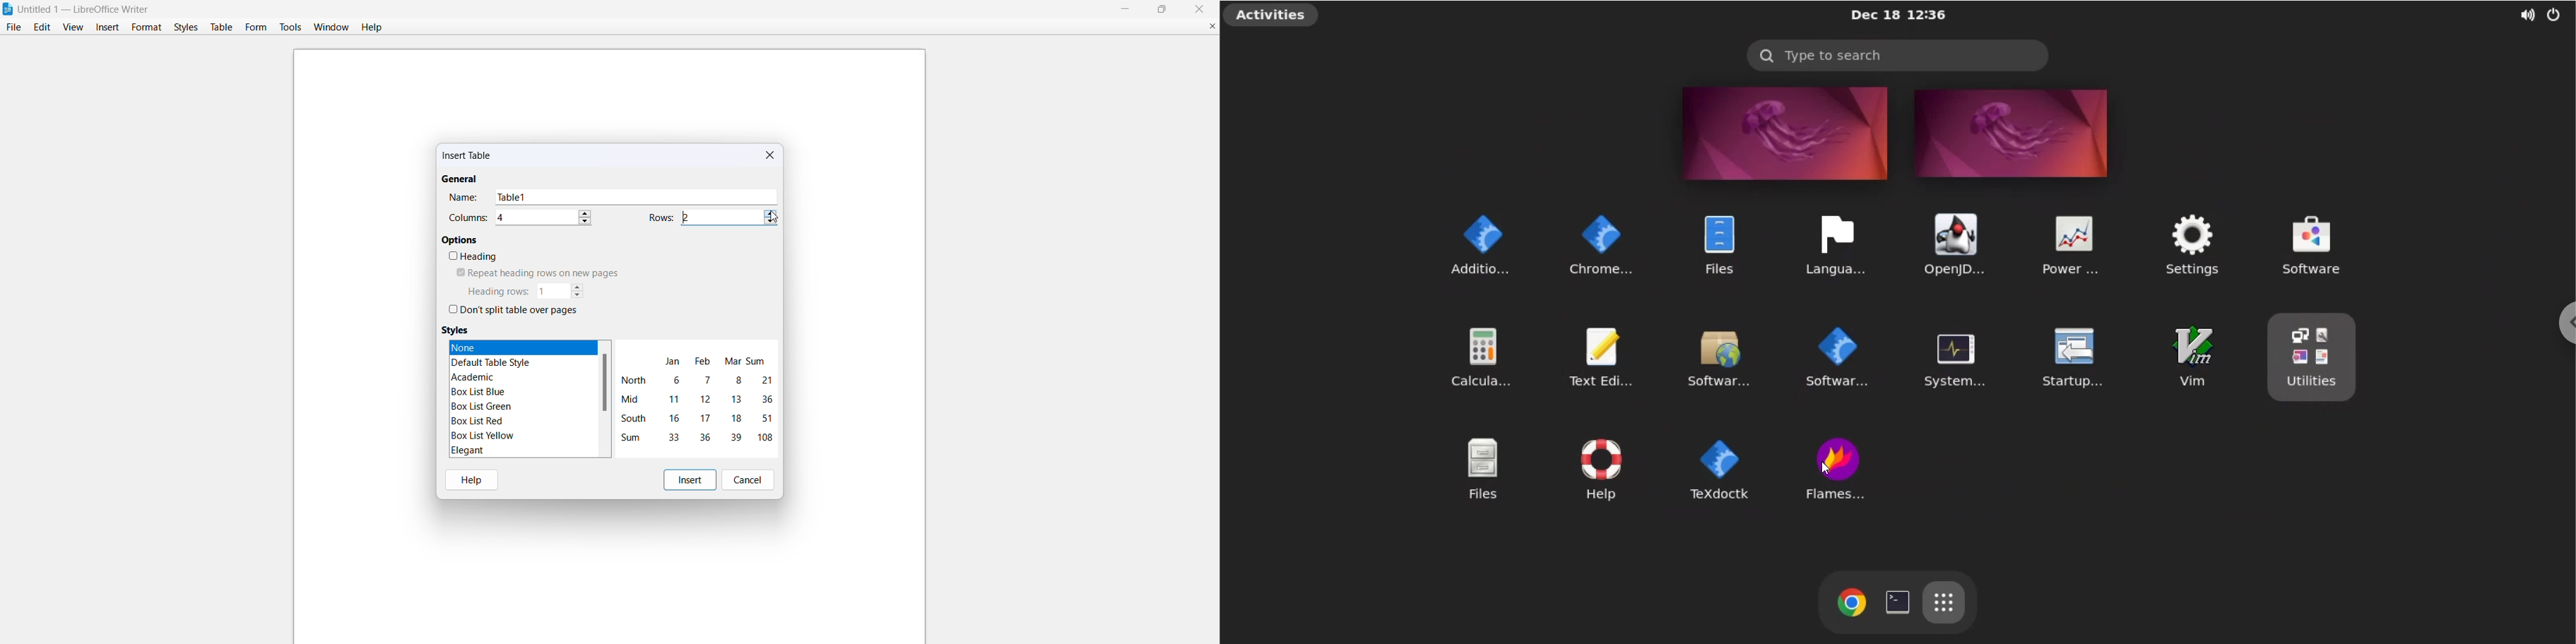 This screenshot has height=644, width=2576. Describe the element at coordinates (291, 27) in the screenshot. I see `tools` at that location.